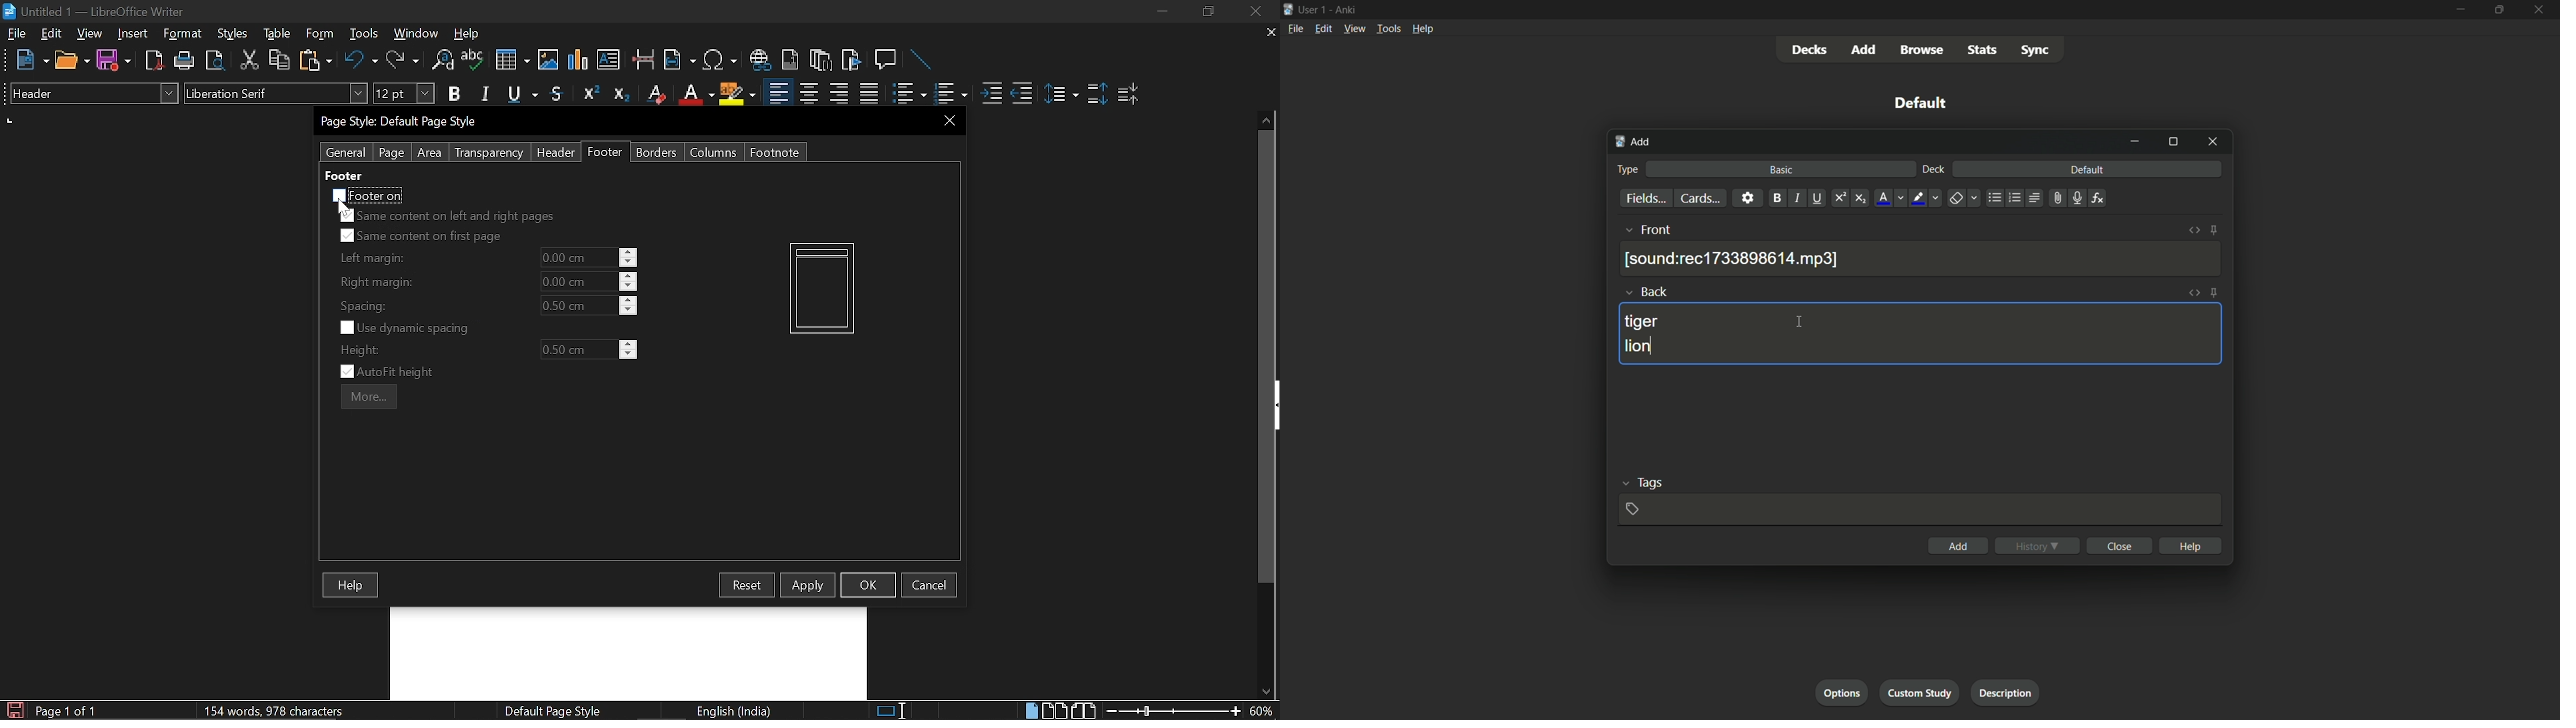 Image resolution: width=2576 pixels, height=728 pixels. What do you see at coordinates (2214, 293) in the screenshot?
I see `toggle sticky` at bounding box center [2214, 293].